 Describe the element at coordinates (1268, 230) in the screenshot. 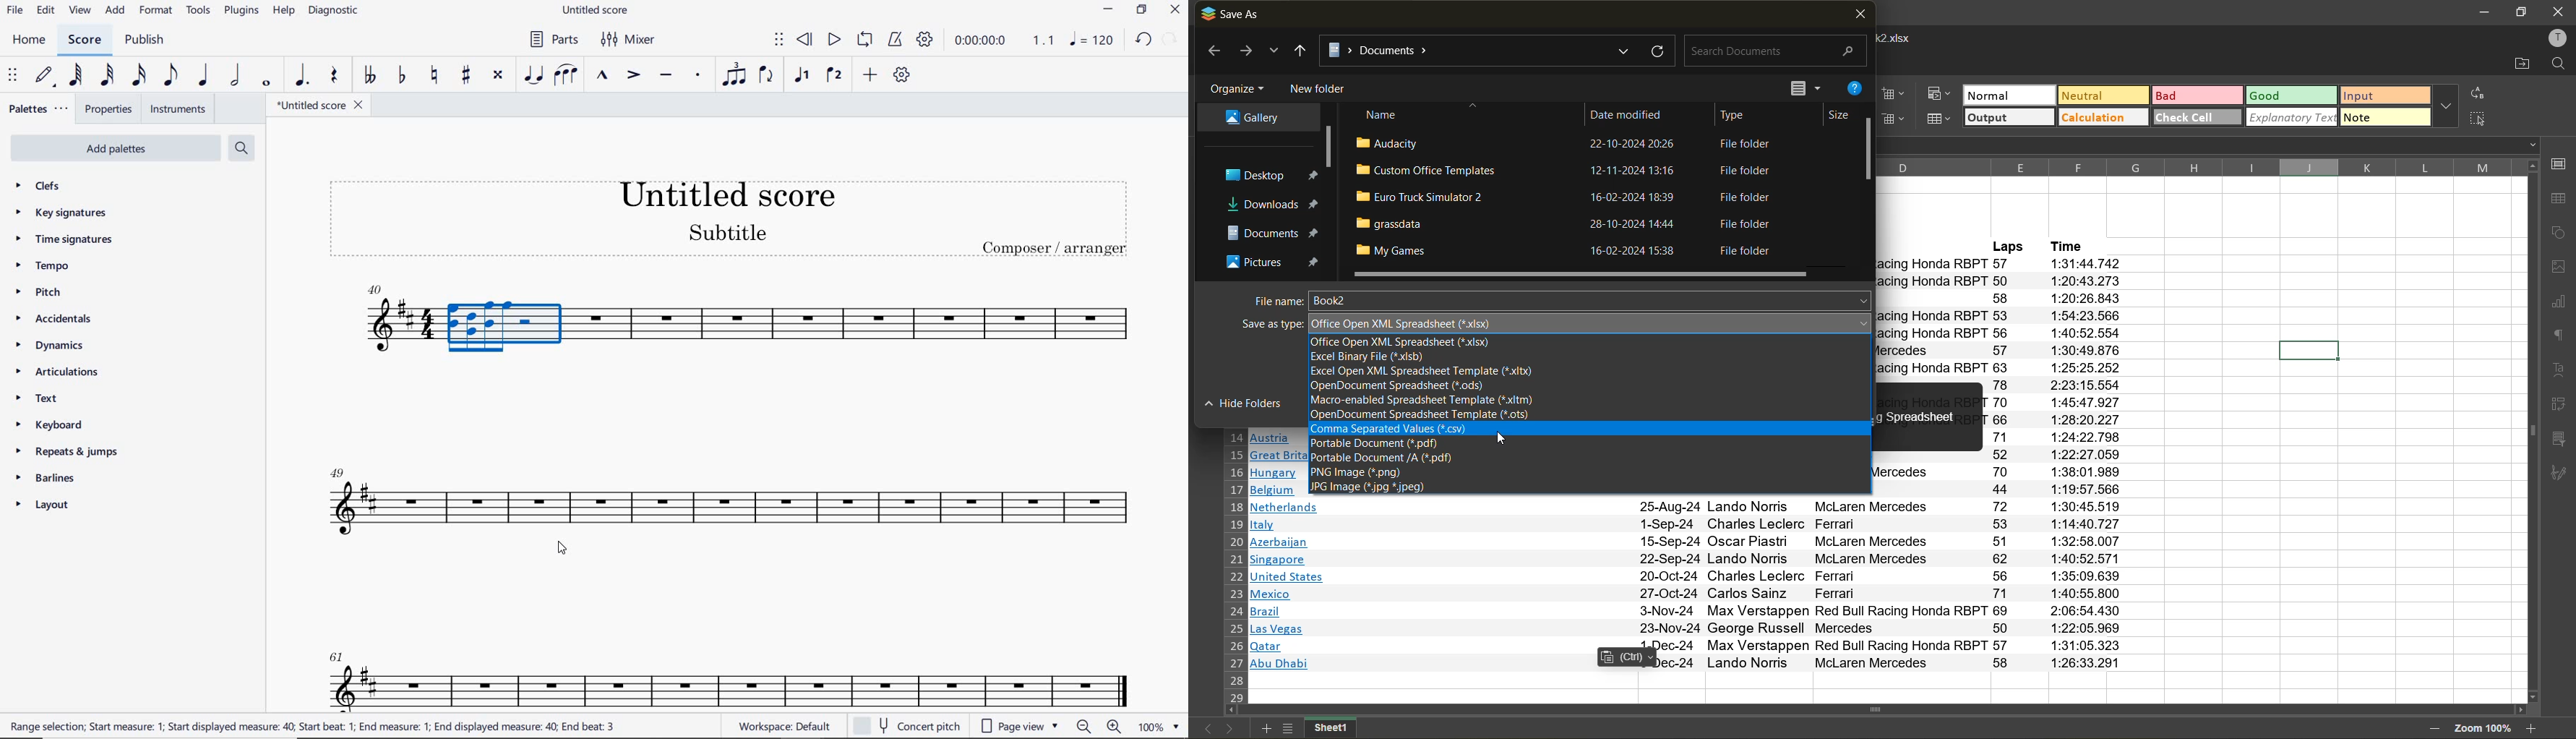

I see `folder` at that location.